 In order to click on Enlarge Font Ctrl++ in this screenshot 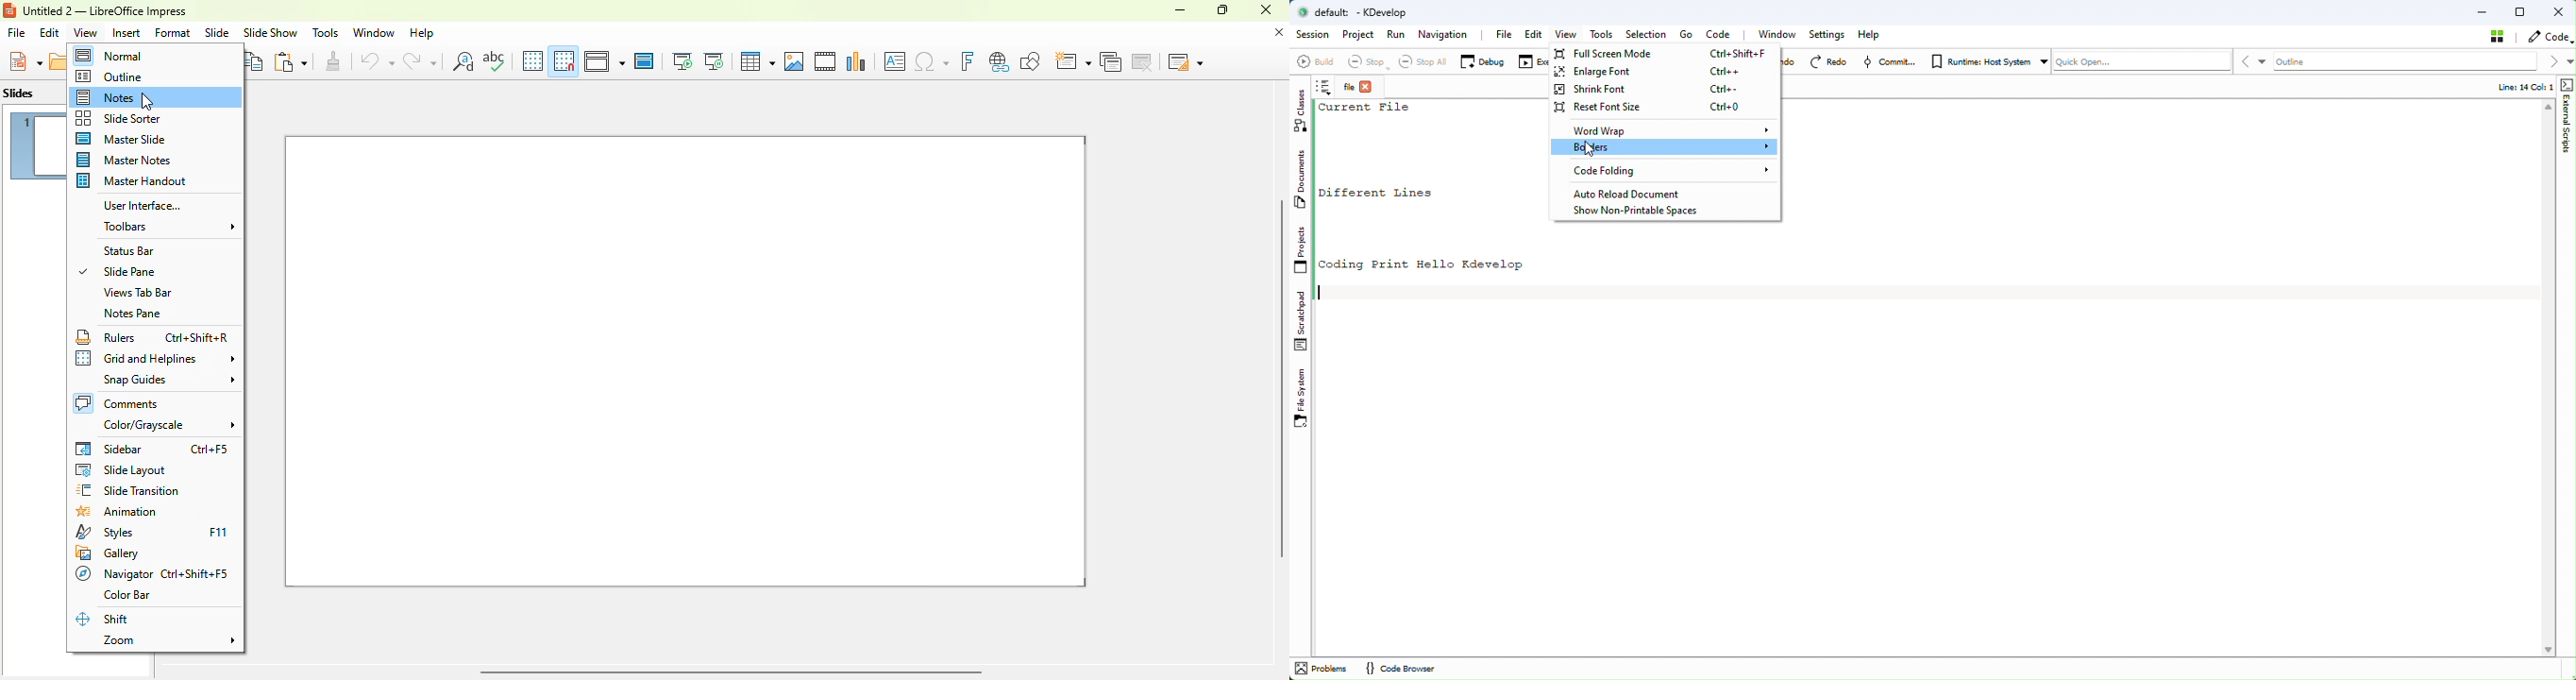, I will do `click(1665, 72)`.